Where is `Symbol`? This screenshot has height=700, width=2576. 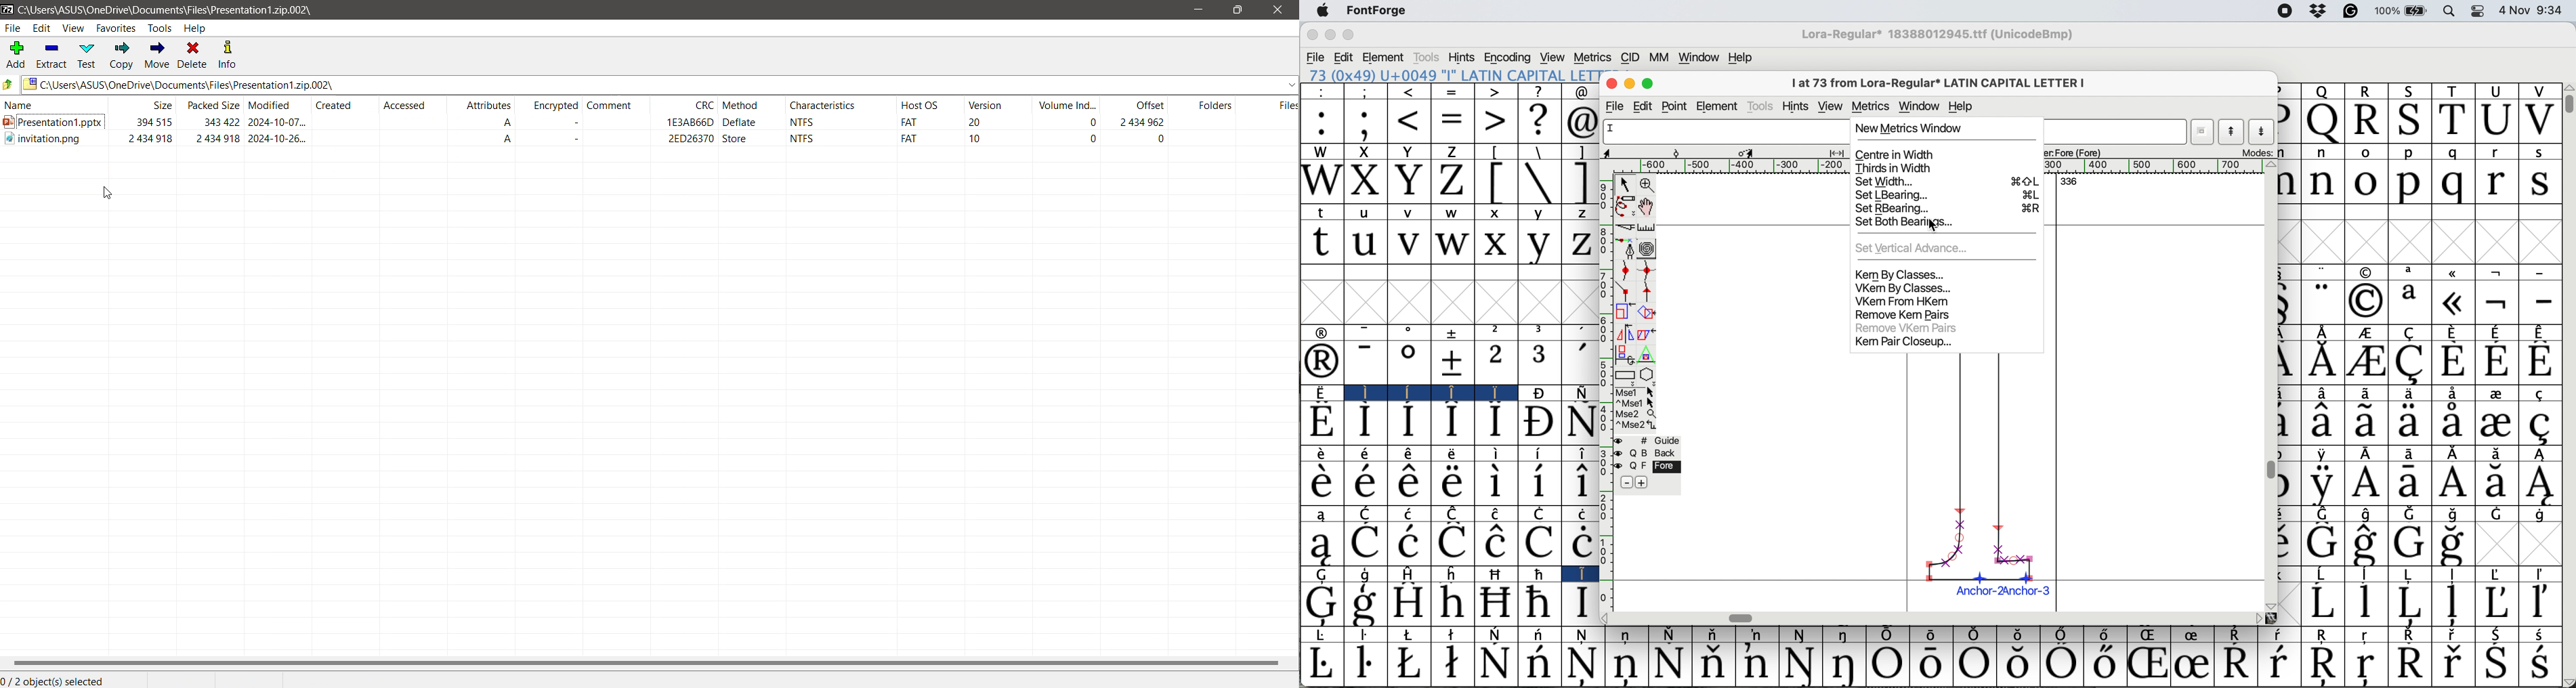
Symbol is located at coordinates (2454, 393).